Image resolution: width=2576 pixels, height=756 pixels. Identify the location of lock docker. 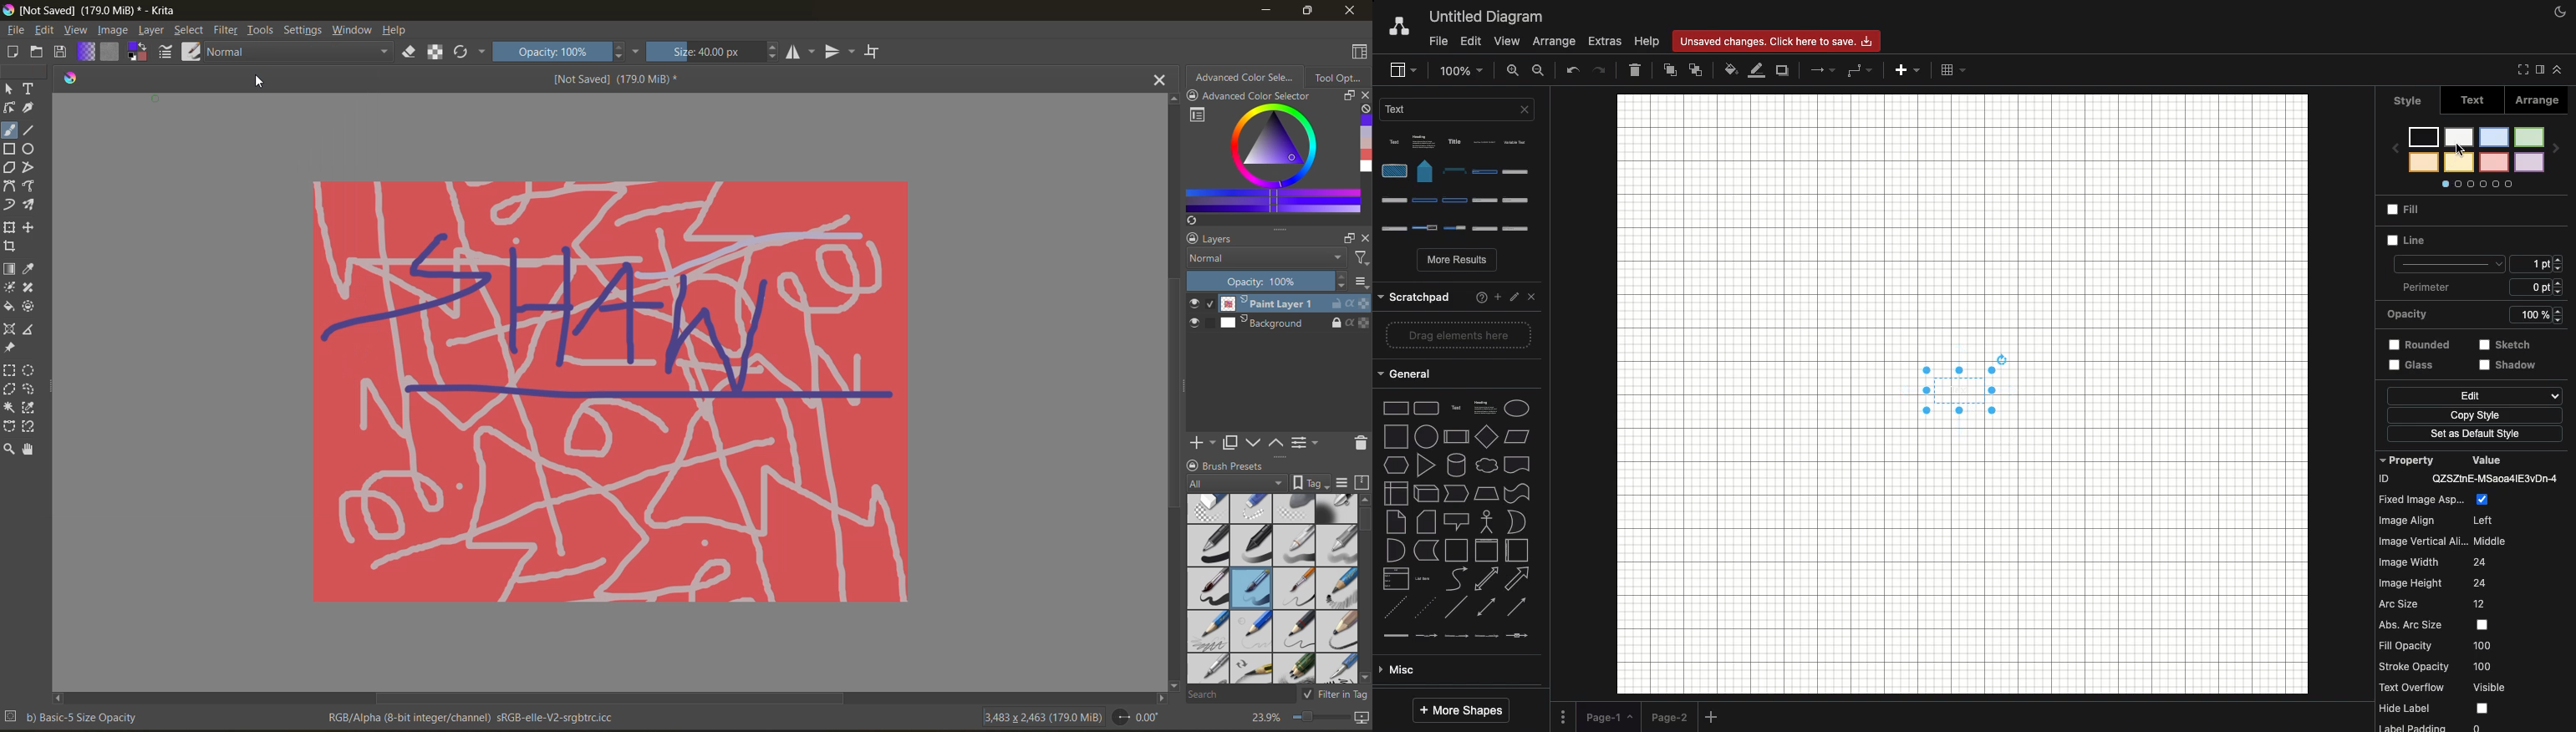
(1195, 465).